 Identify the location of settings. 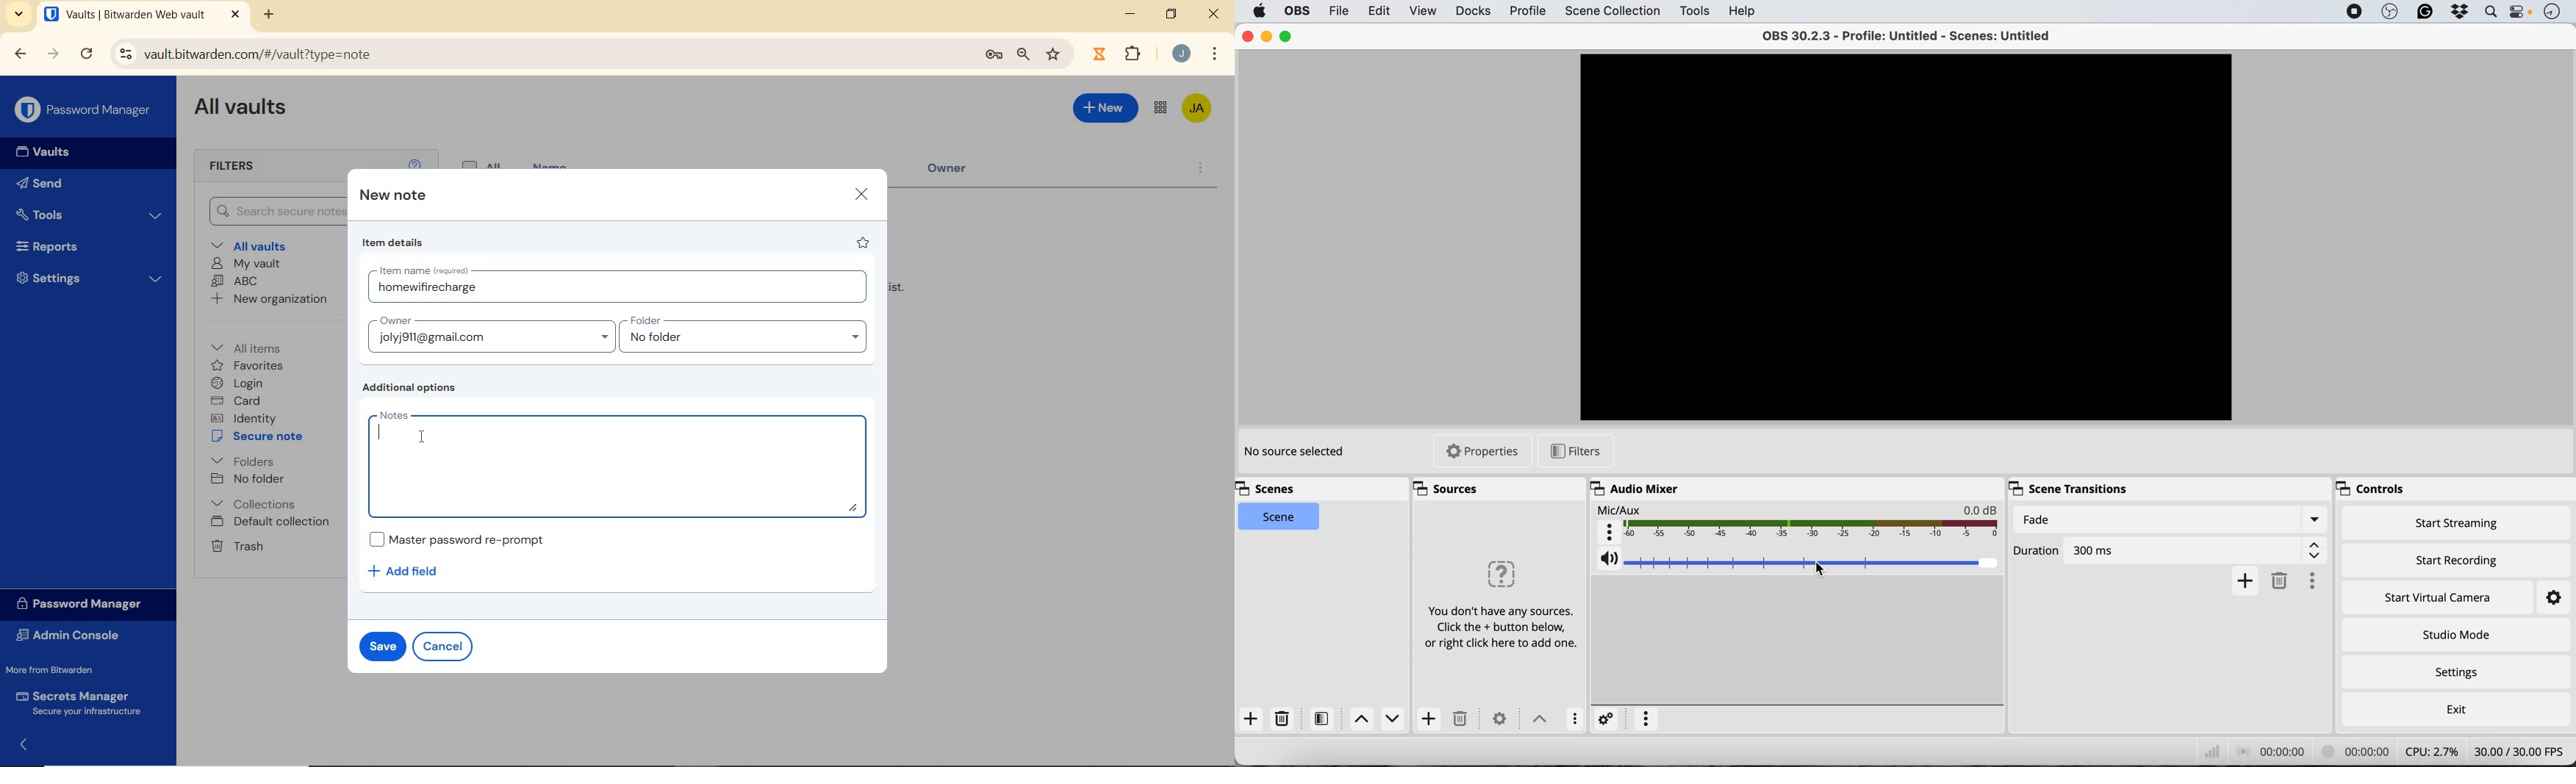
(1608, 718).